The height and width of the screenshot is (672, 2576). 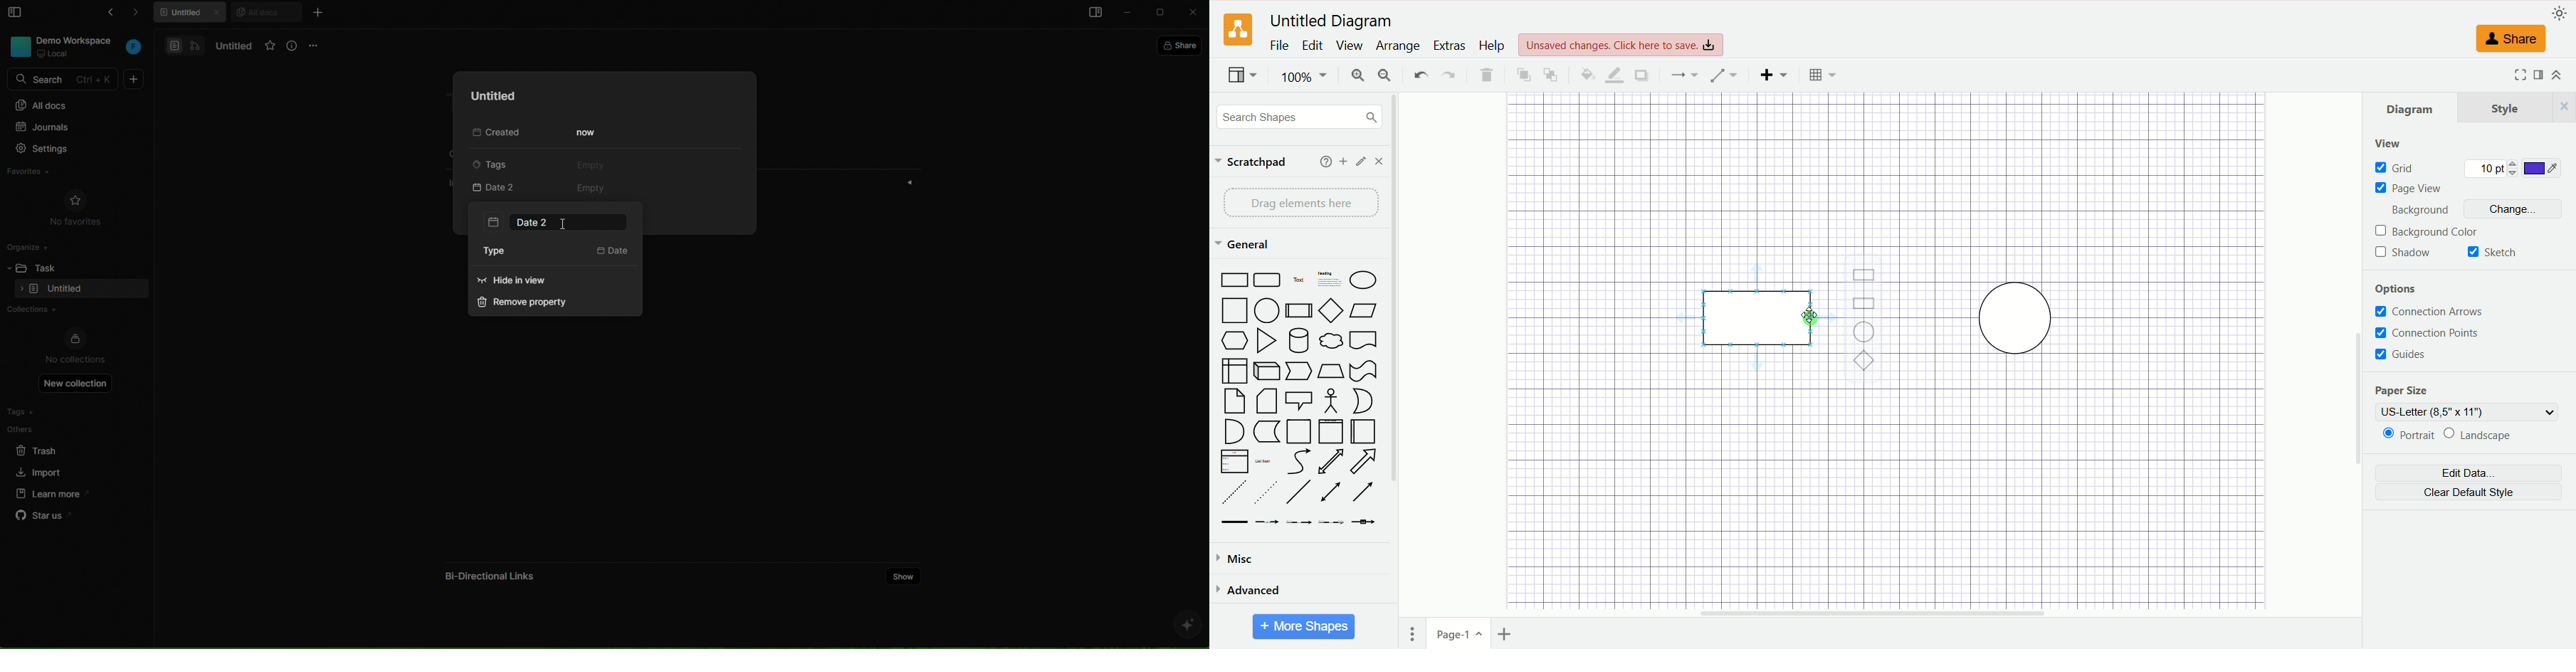 I want to click on insert, so click(x=1774, y=75).